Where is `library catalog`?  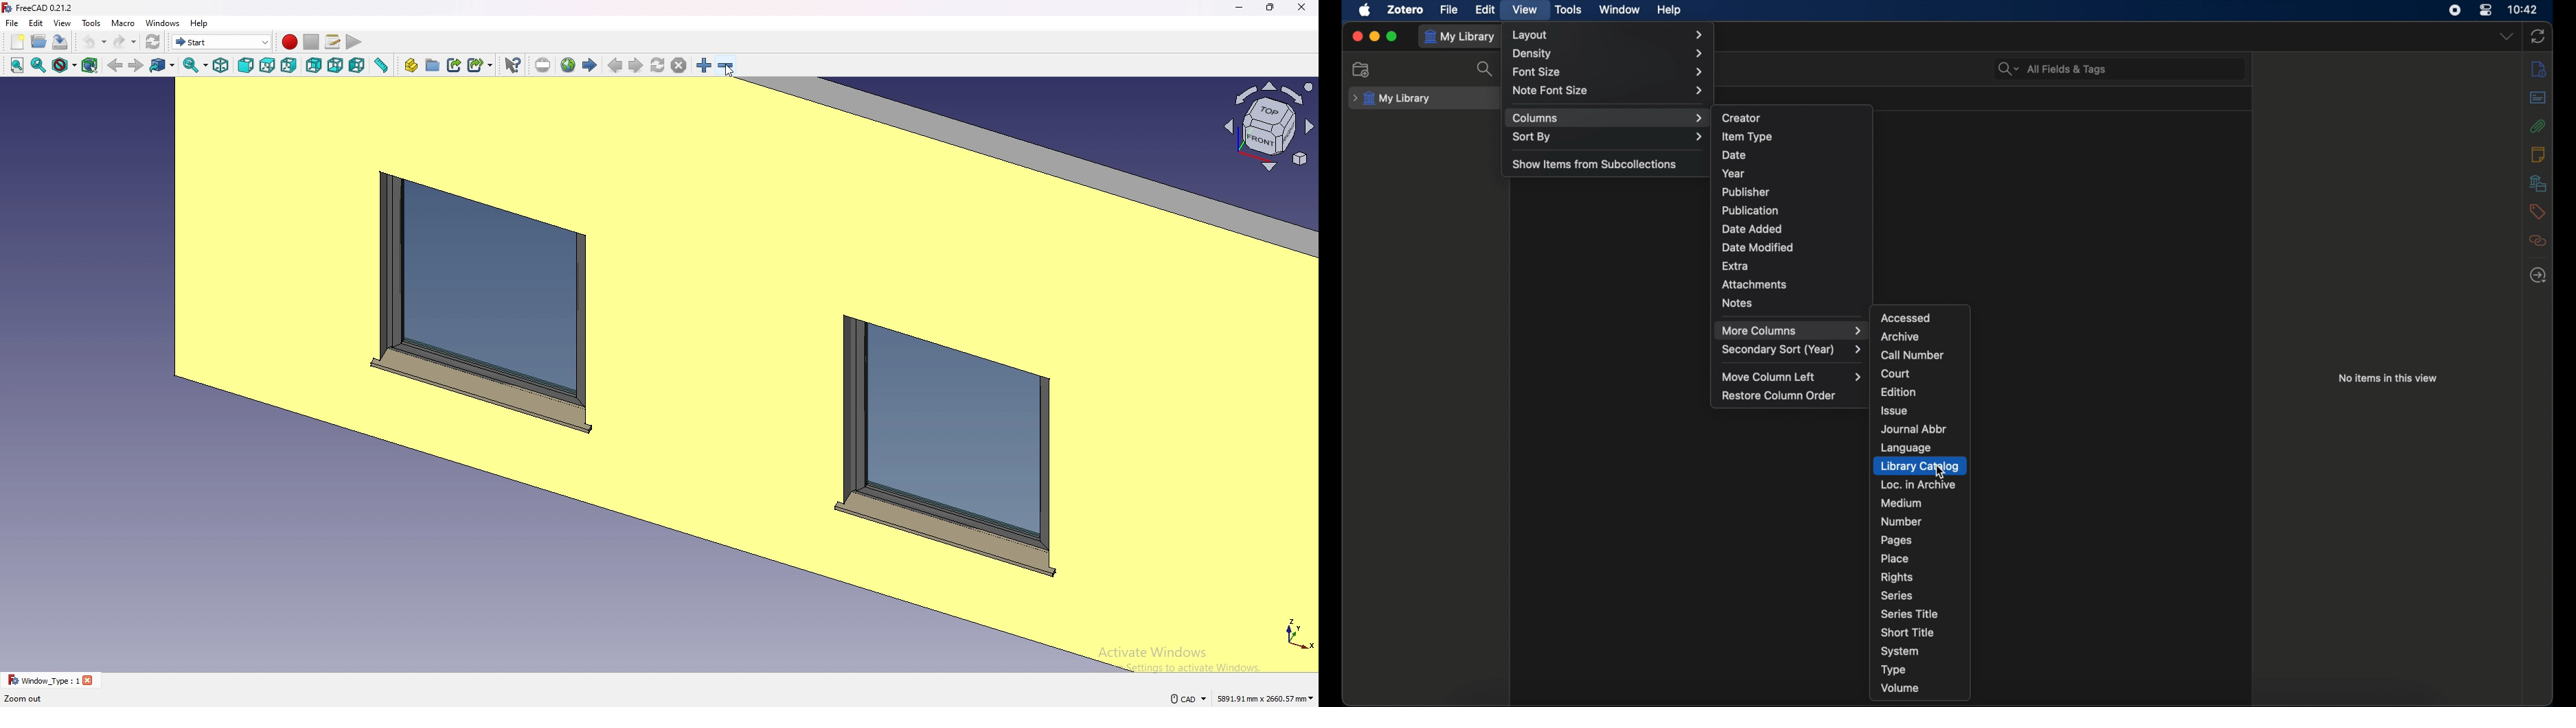
library catalog is located at coordinates (1919, 466).